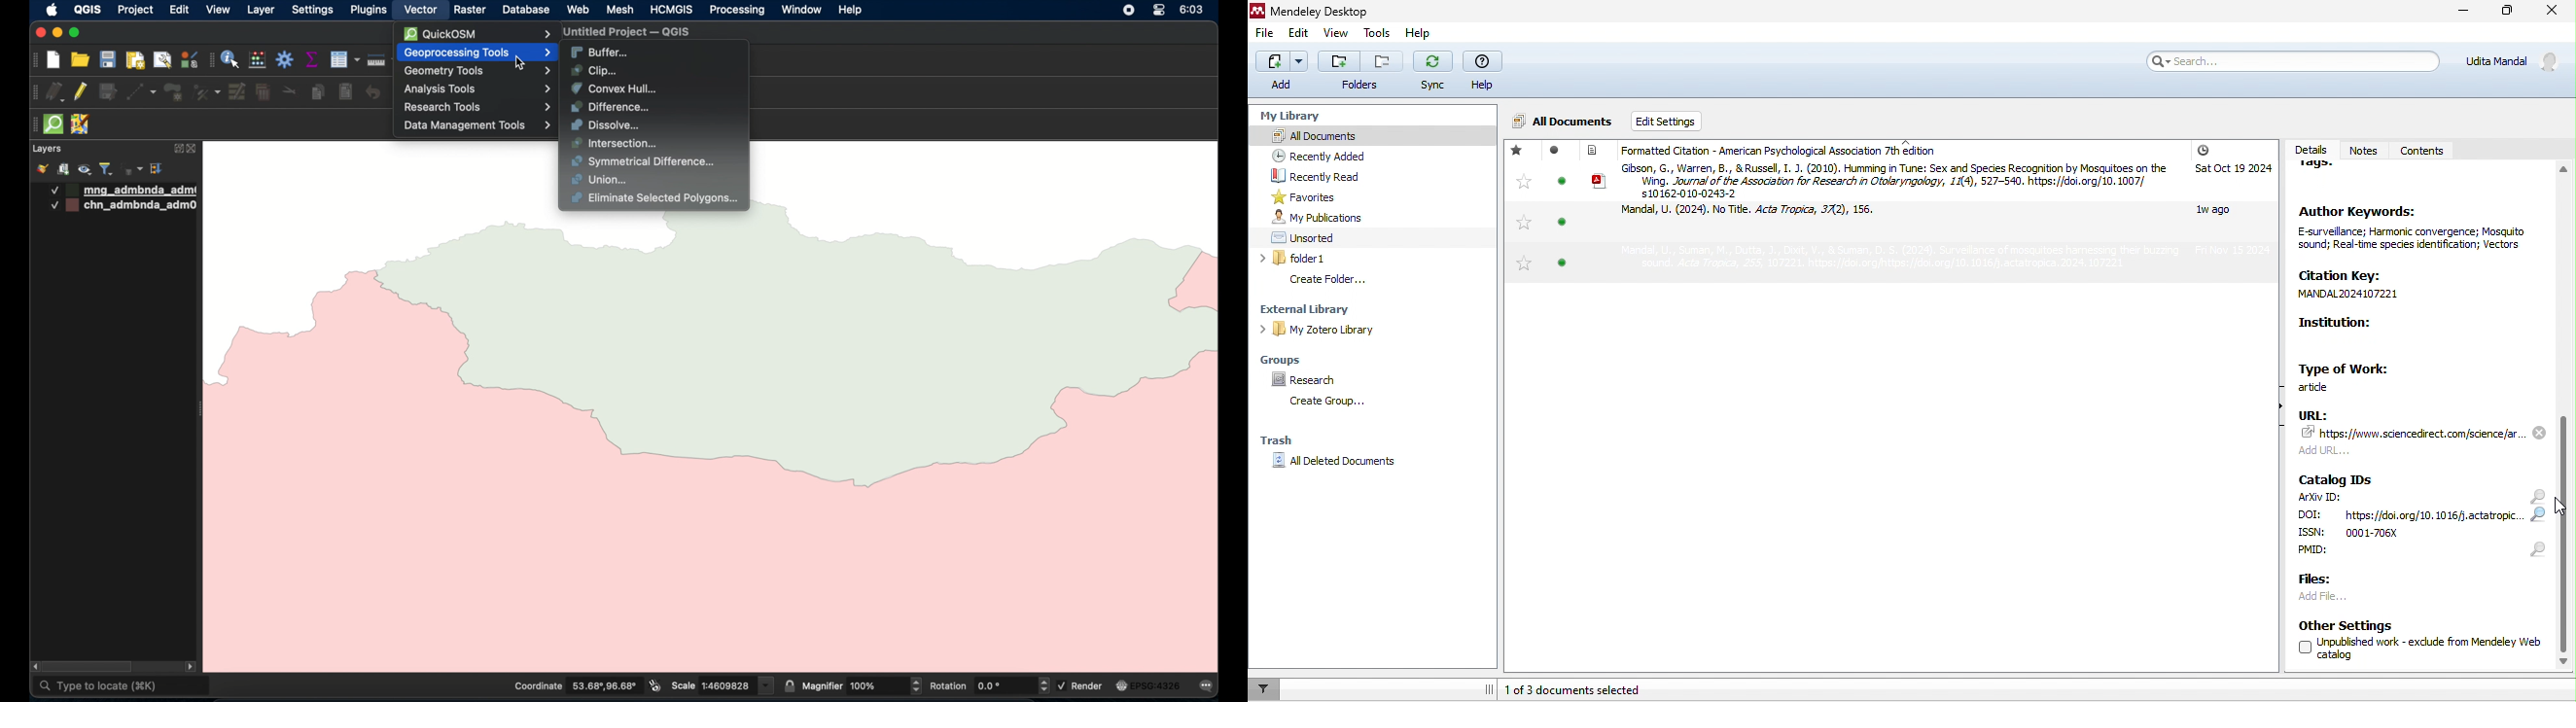 The height and width of the screenshot is (728, 2576). What do you see at coordinates (1598, 688) in the screenshot?
I see `1 of 3 documents selected` at bounding box center [1598, 688].